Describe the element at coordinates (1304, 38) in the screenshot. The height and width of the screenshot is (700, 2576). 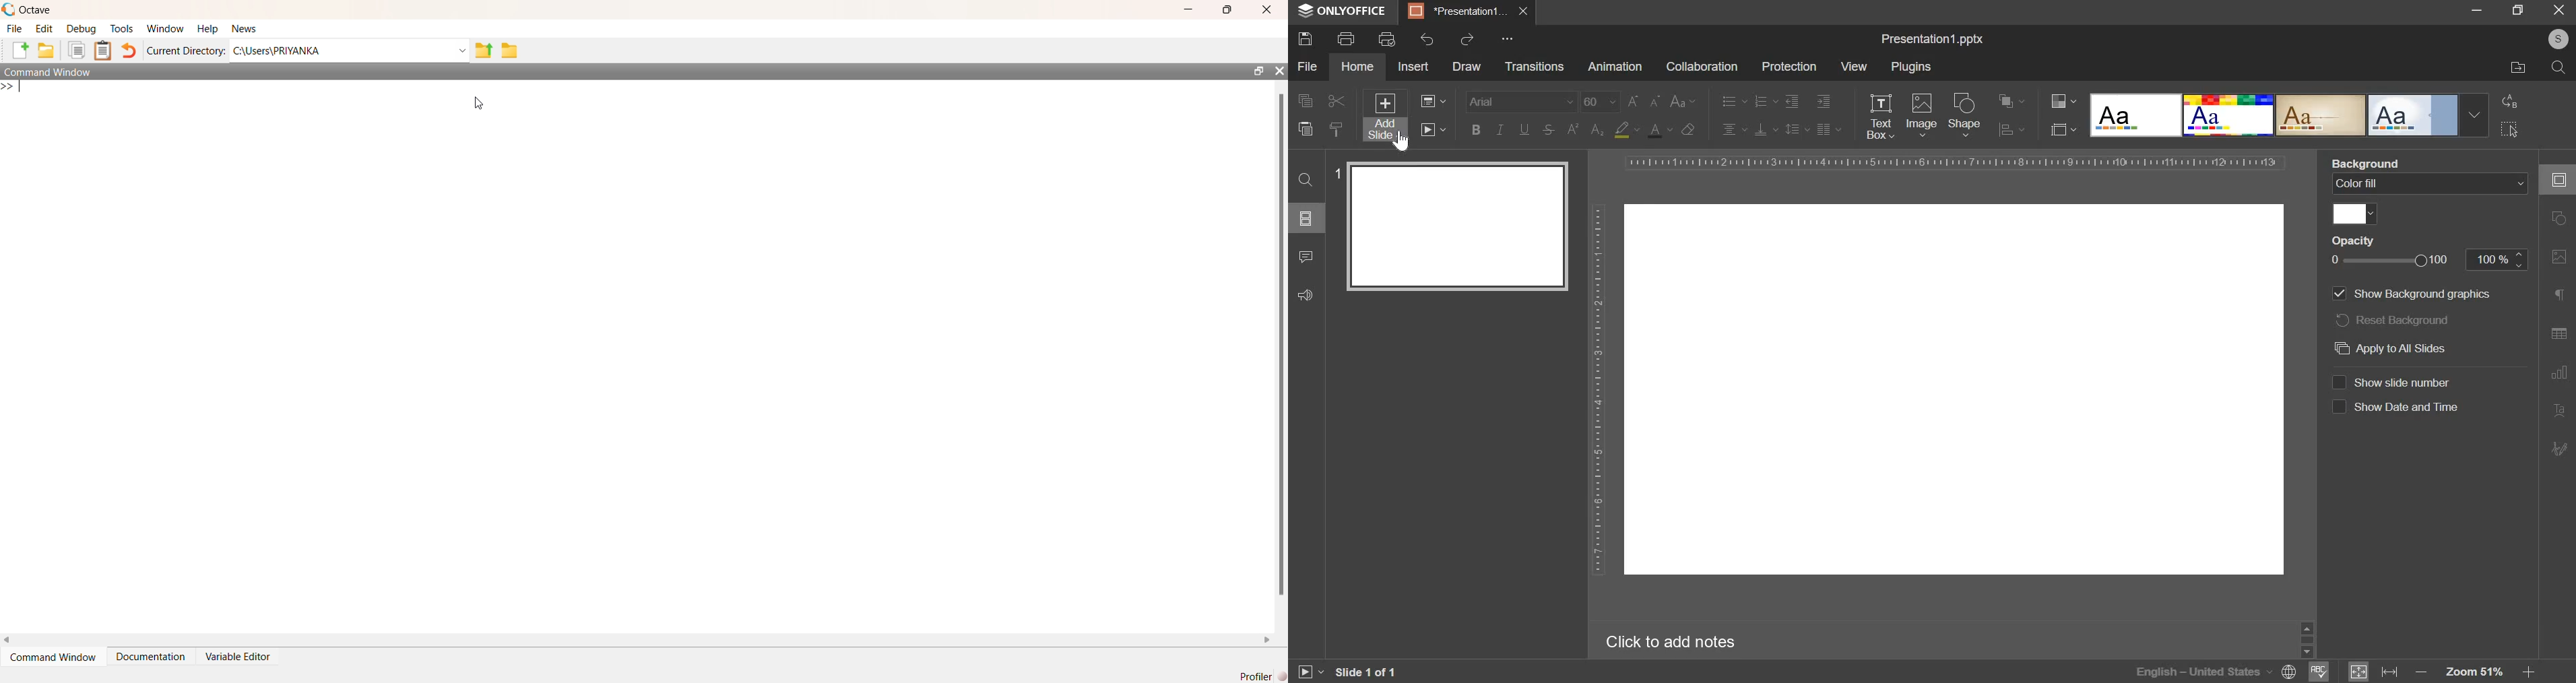
I see `save` at that location.